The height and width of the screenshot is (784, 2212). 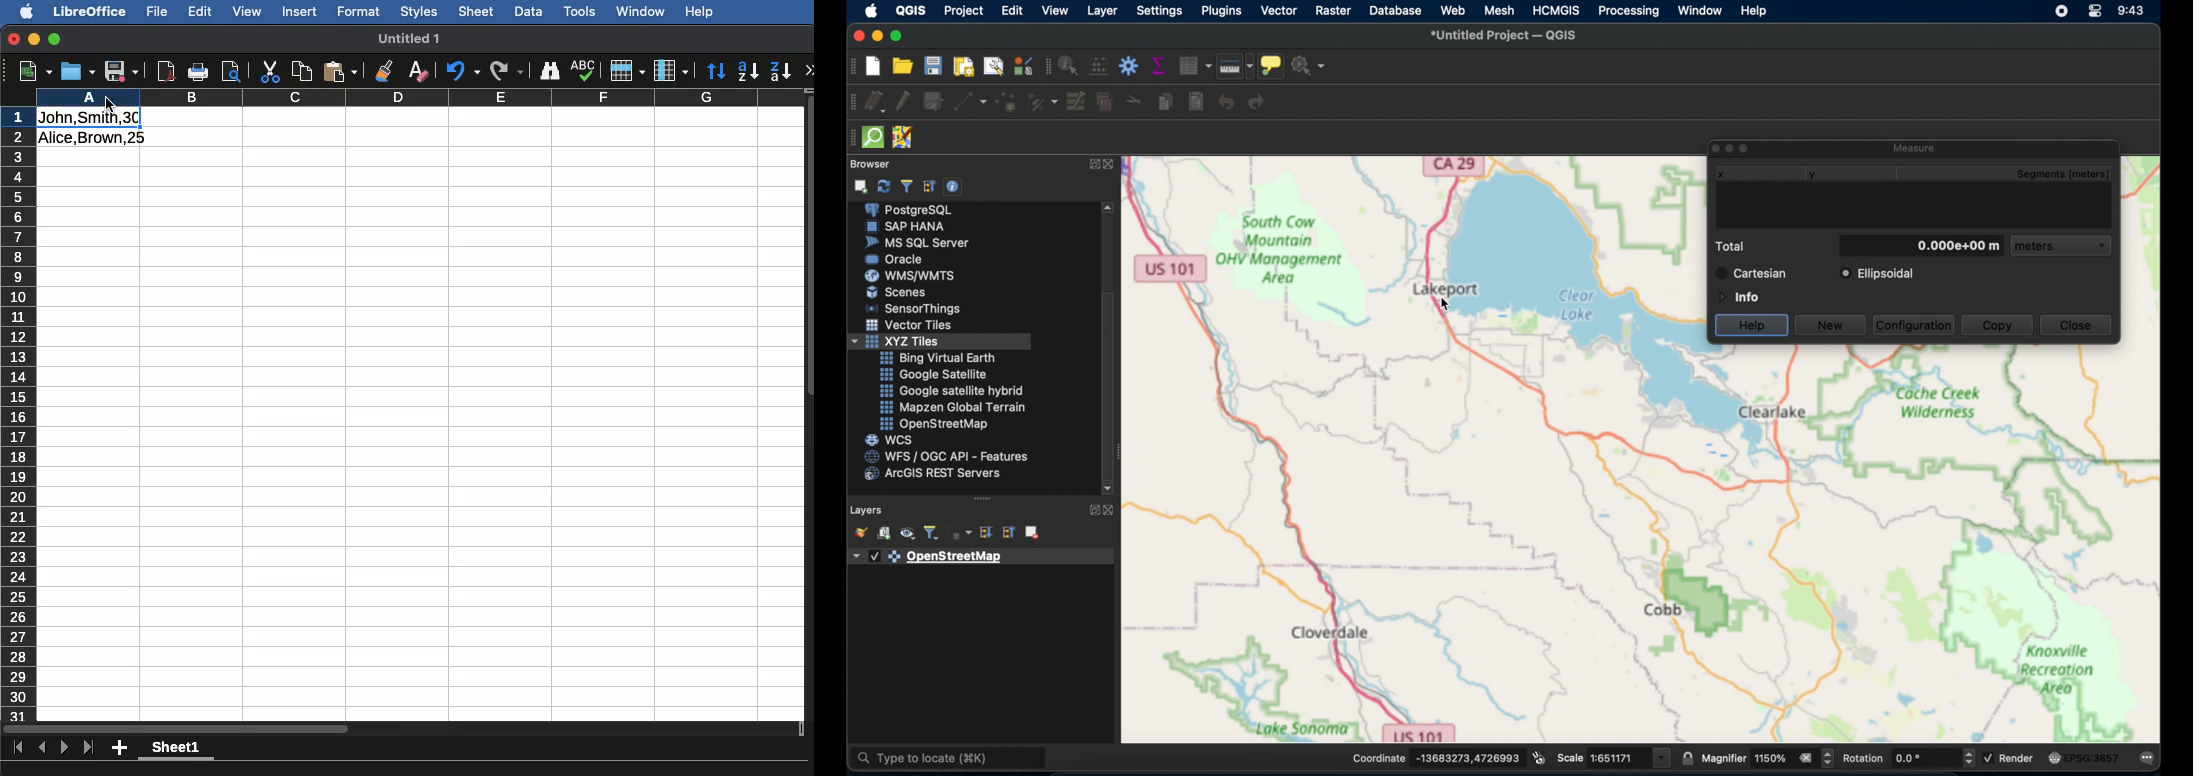 What do you see at coordinates (809, 424) in the screenshot?
I see `Scroll` at bounding box center [809, 424].